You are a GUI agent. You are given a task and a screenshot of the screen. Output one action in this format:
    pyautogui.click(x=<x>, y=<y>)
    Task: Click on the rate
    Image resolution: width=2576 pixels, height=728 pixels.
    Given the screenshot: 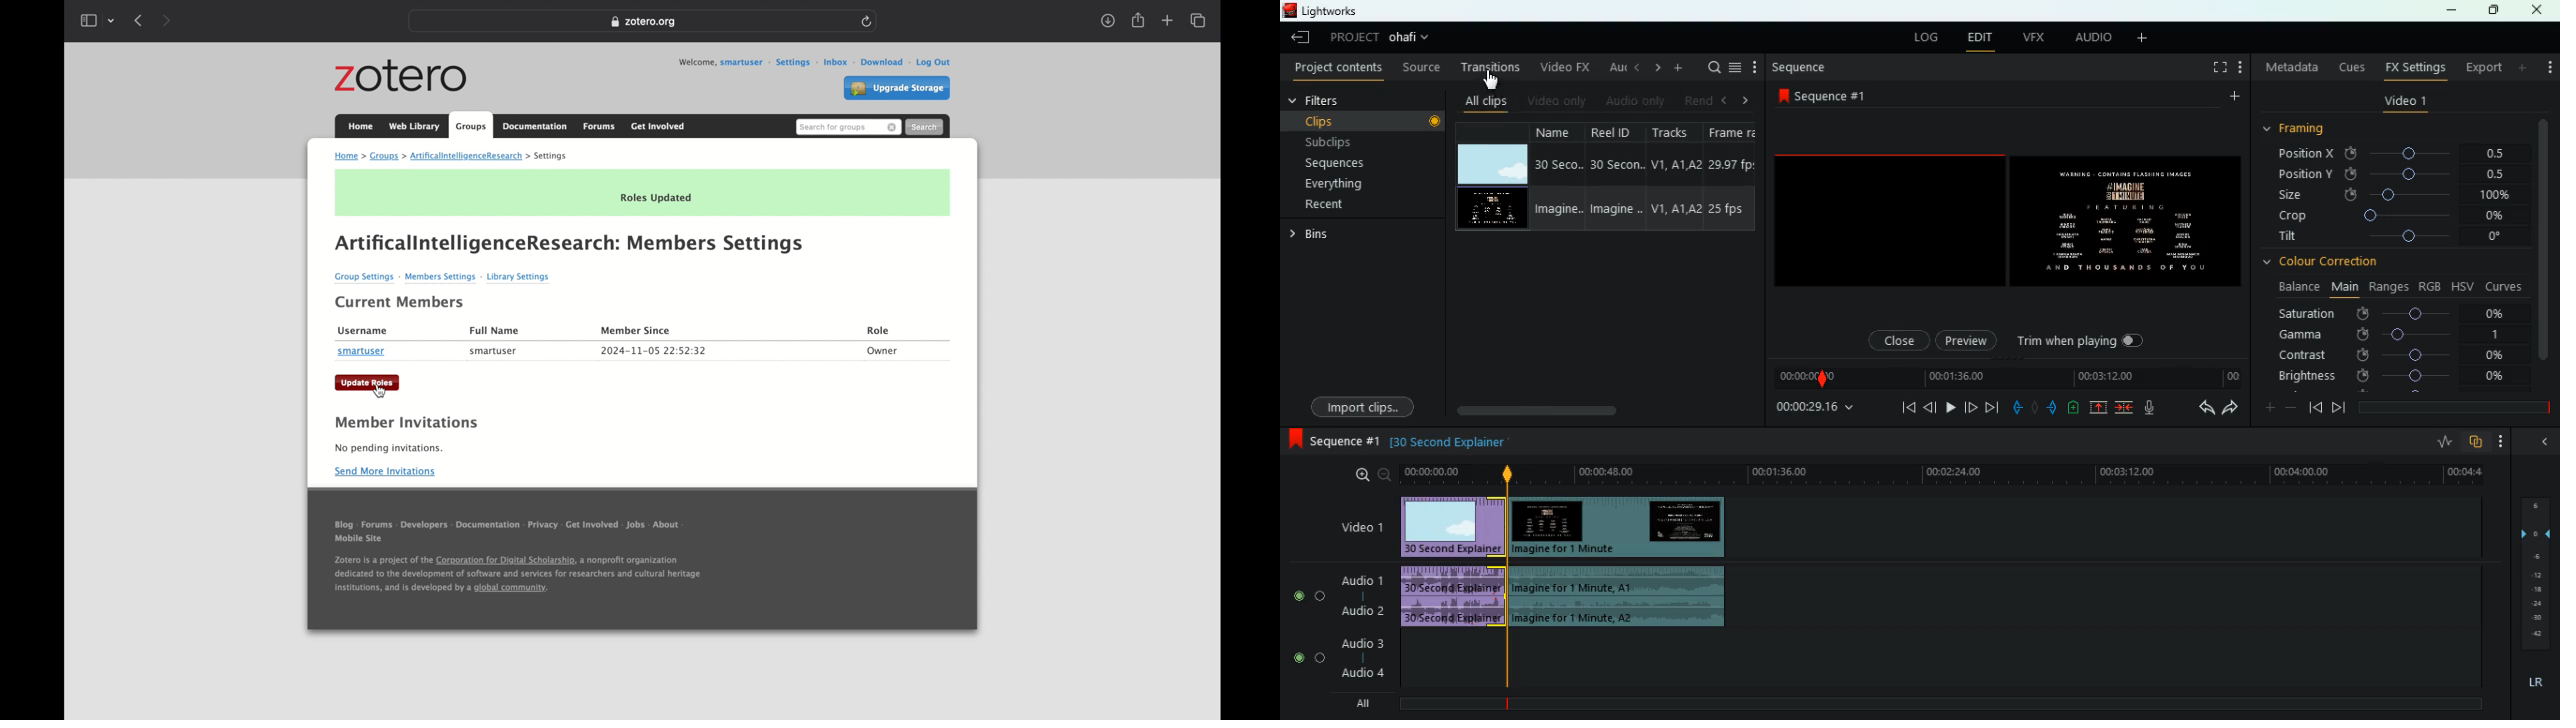 What is the action you would take?
    pyautogui.click(x=2443, y=444)
    